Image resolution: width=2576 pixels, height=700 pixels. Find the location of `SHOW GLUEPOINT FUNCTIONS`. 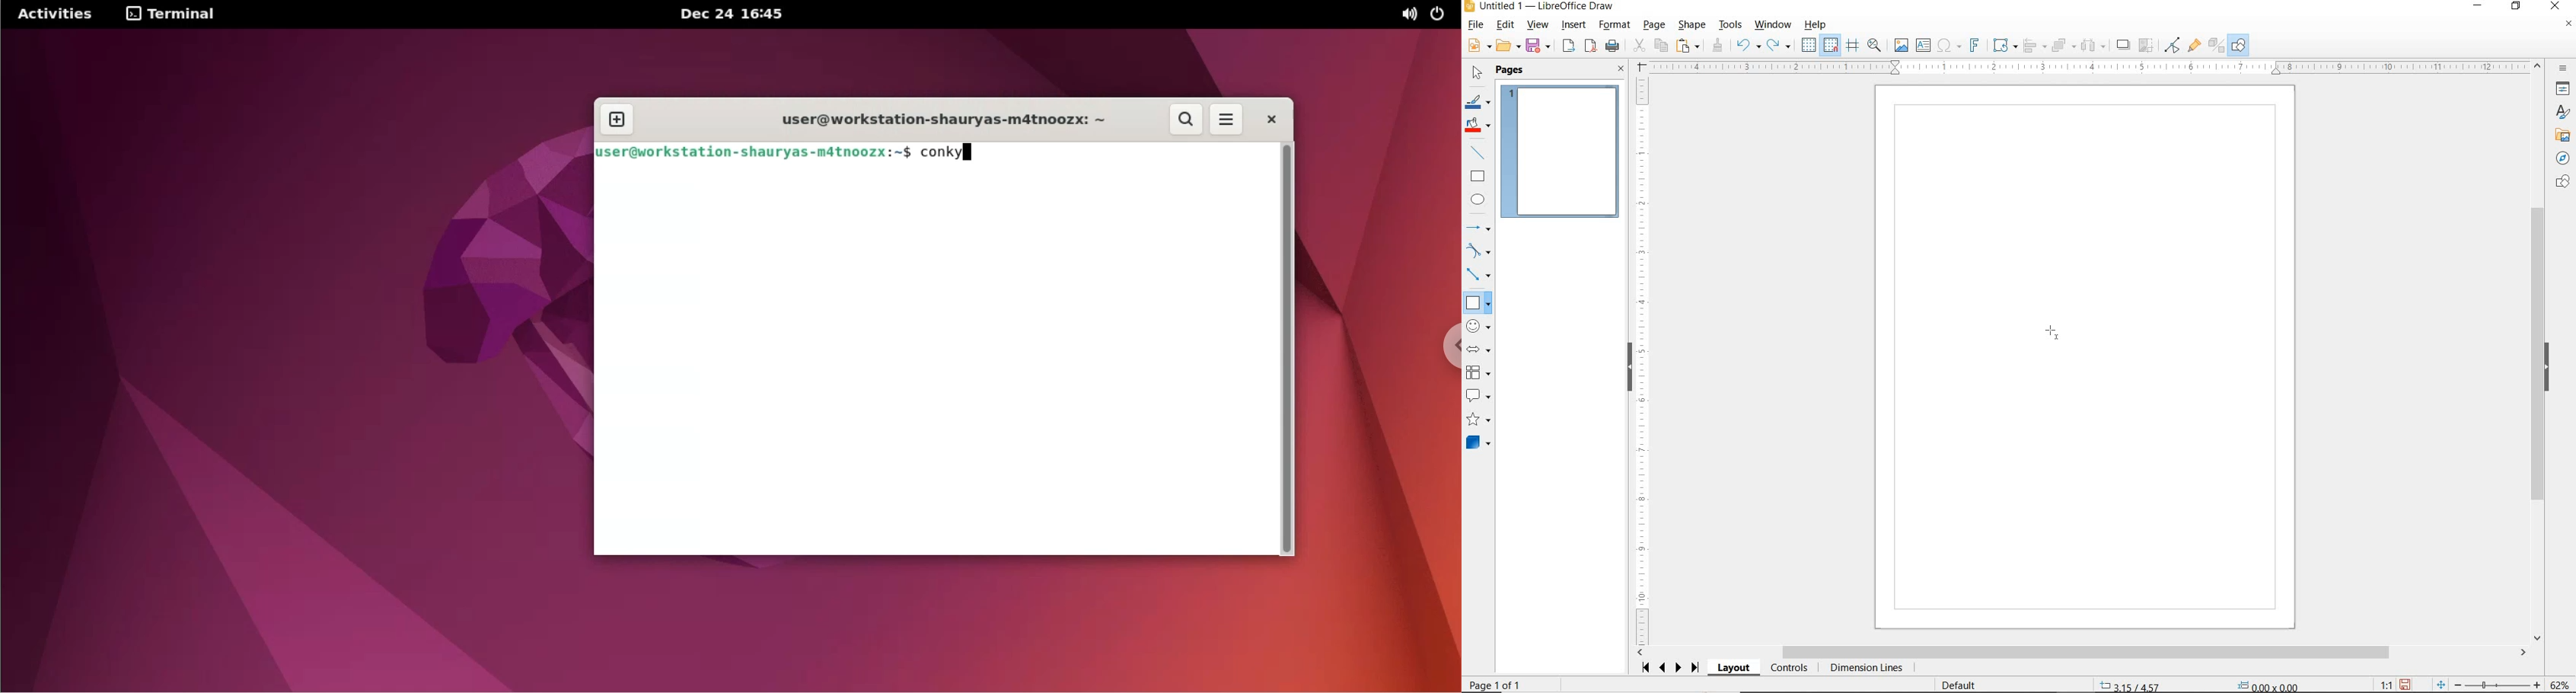

SHOW GLUEPOINT FUNCTIONS is located at coordinates (2193, 44).